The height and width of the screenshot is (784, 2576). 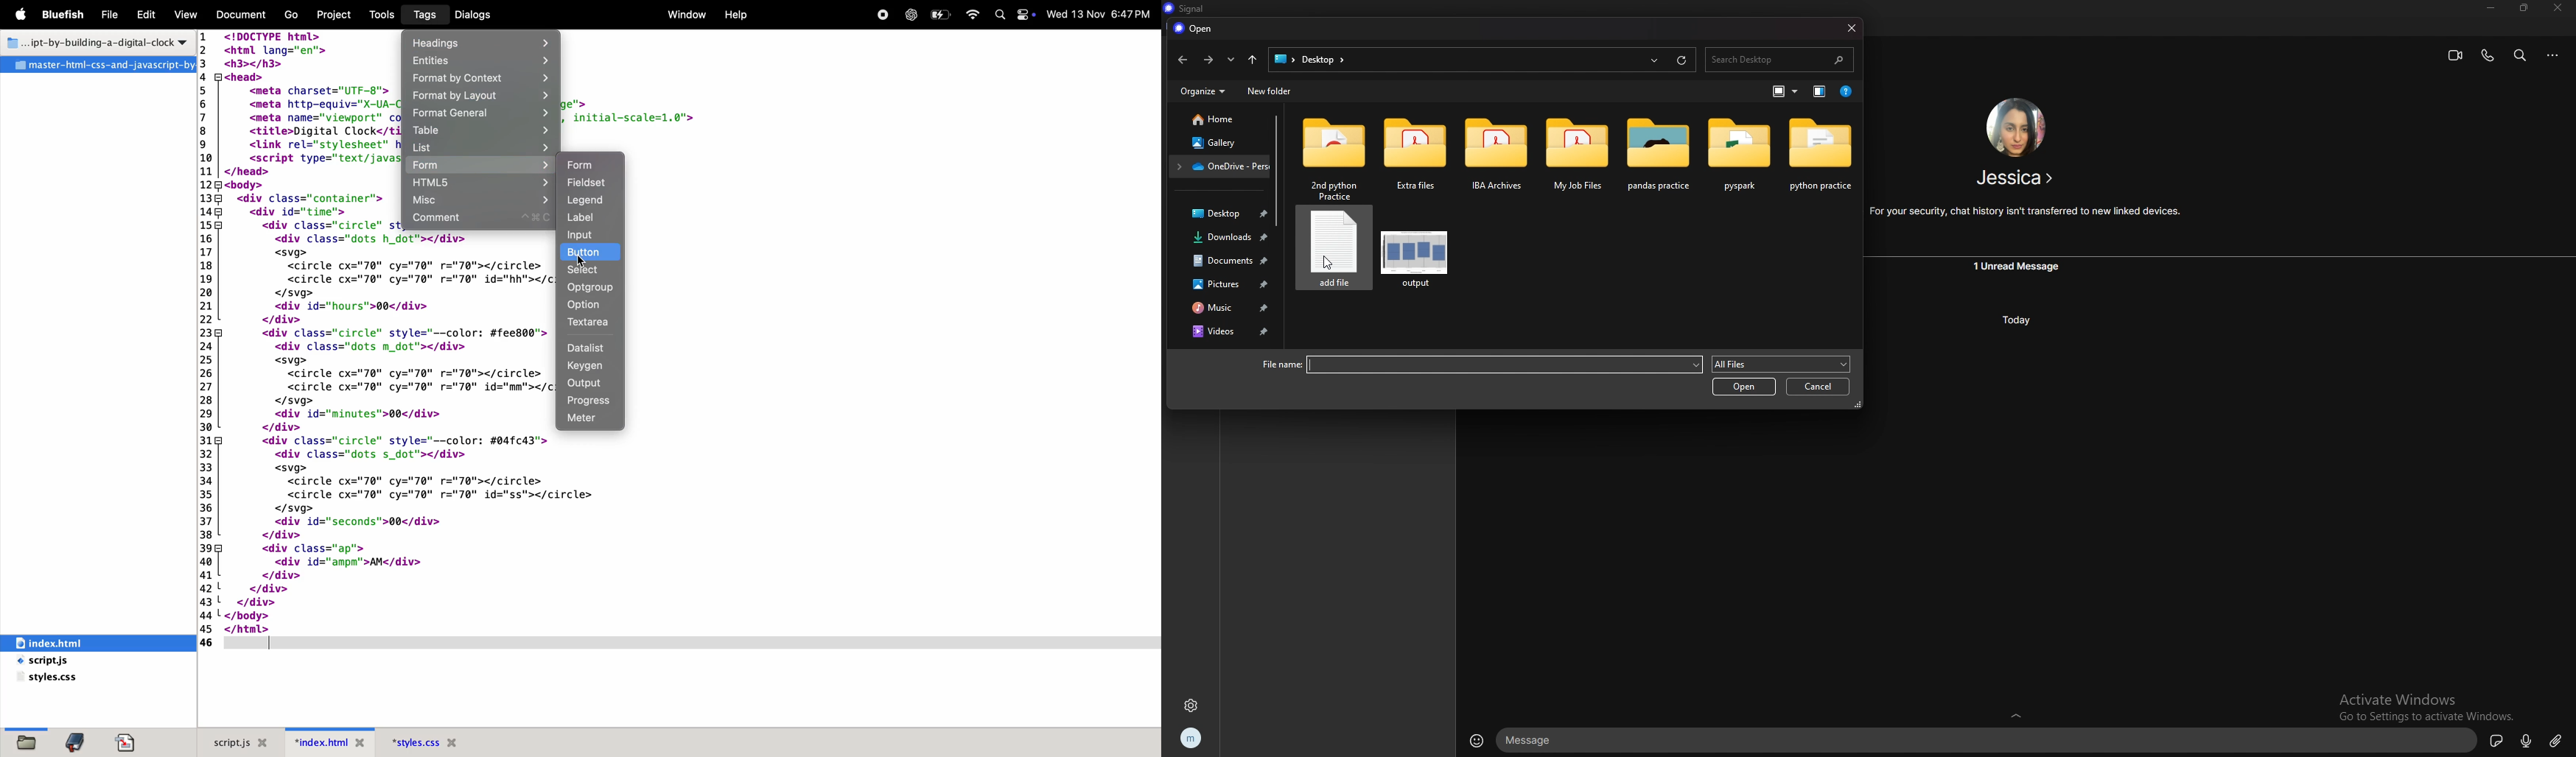 I want to click on record, so click(x=880, y=15).